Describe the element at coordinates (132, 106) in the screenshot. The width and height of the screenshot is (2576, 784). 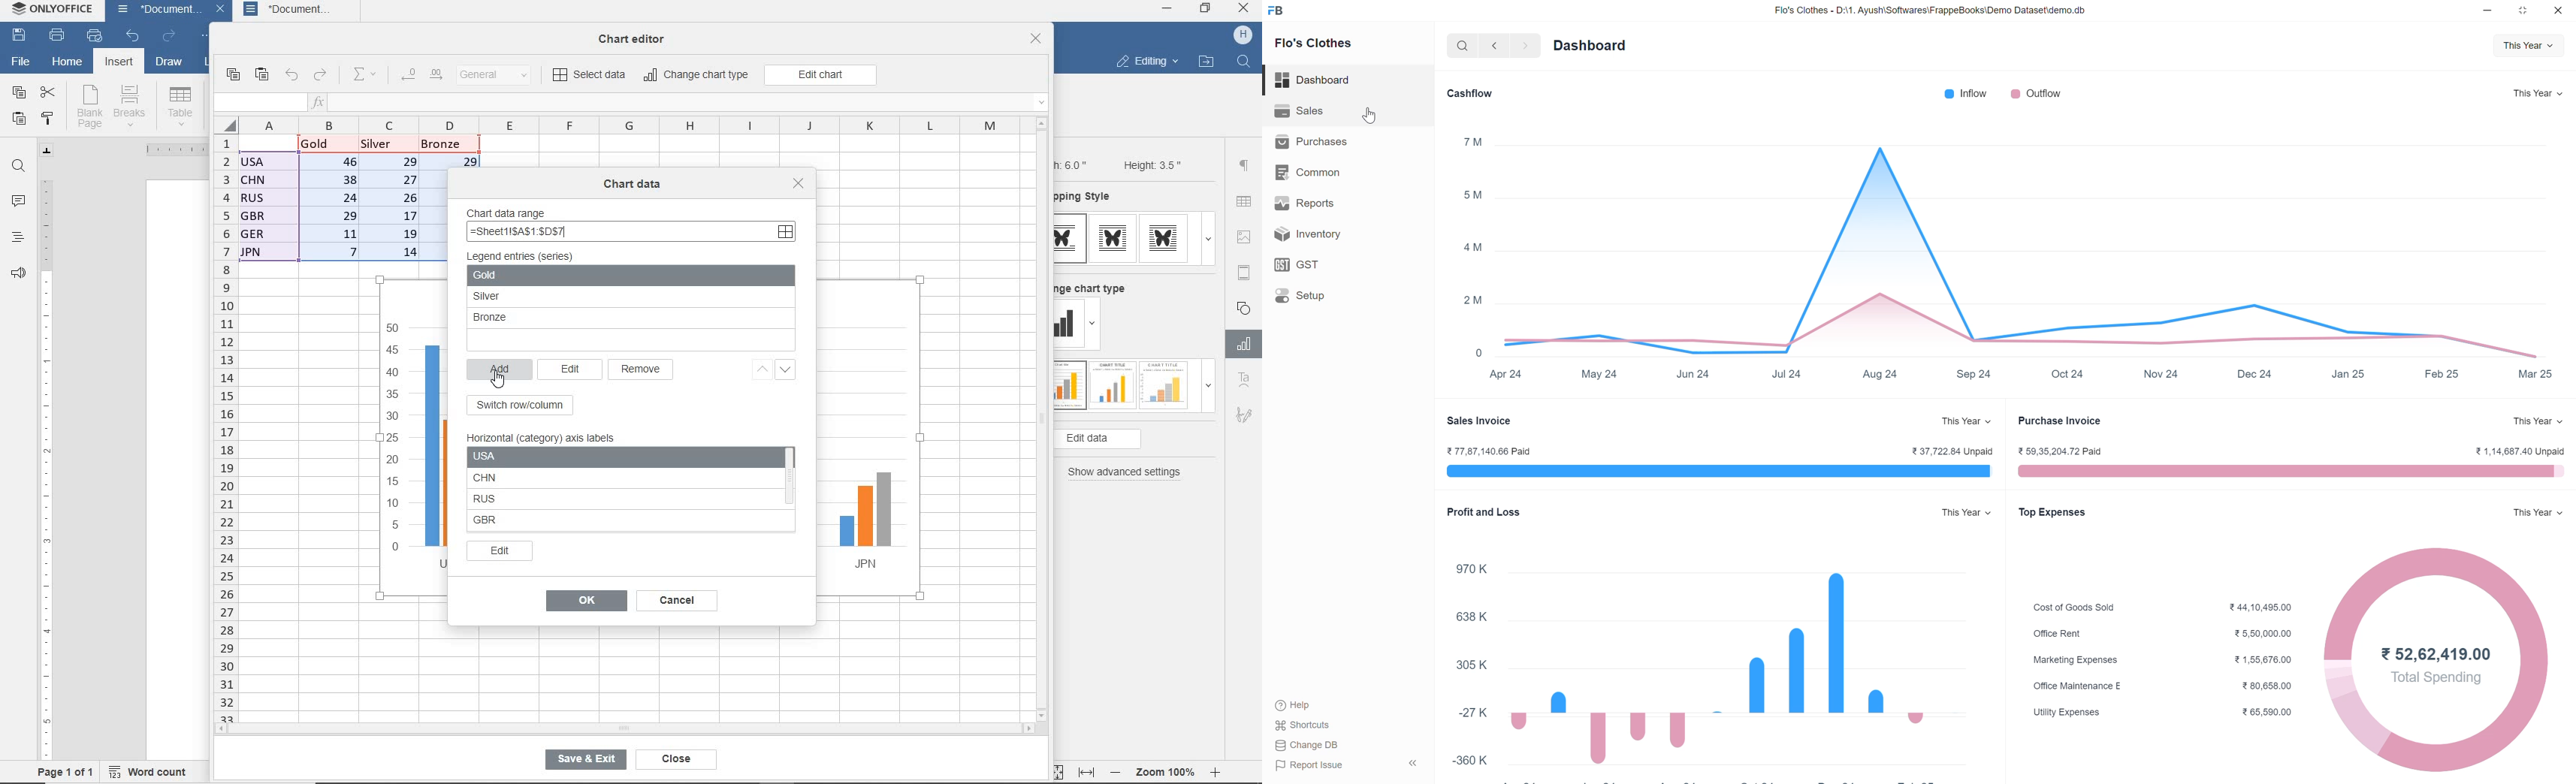
I see `breaks` at that location.